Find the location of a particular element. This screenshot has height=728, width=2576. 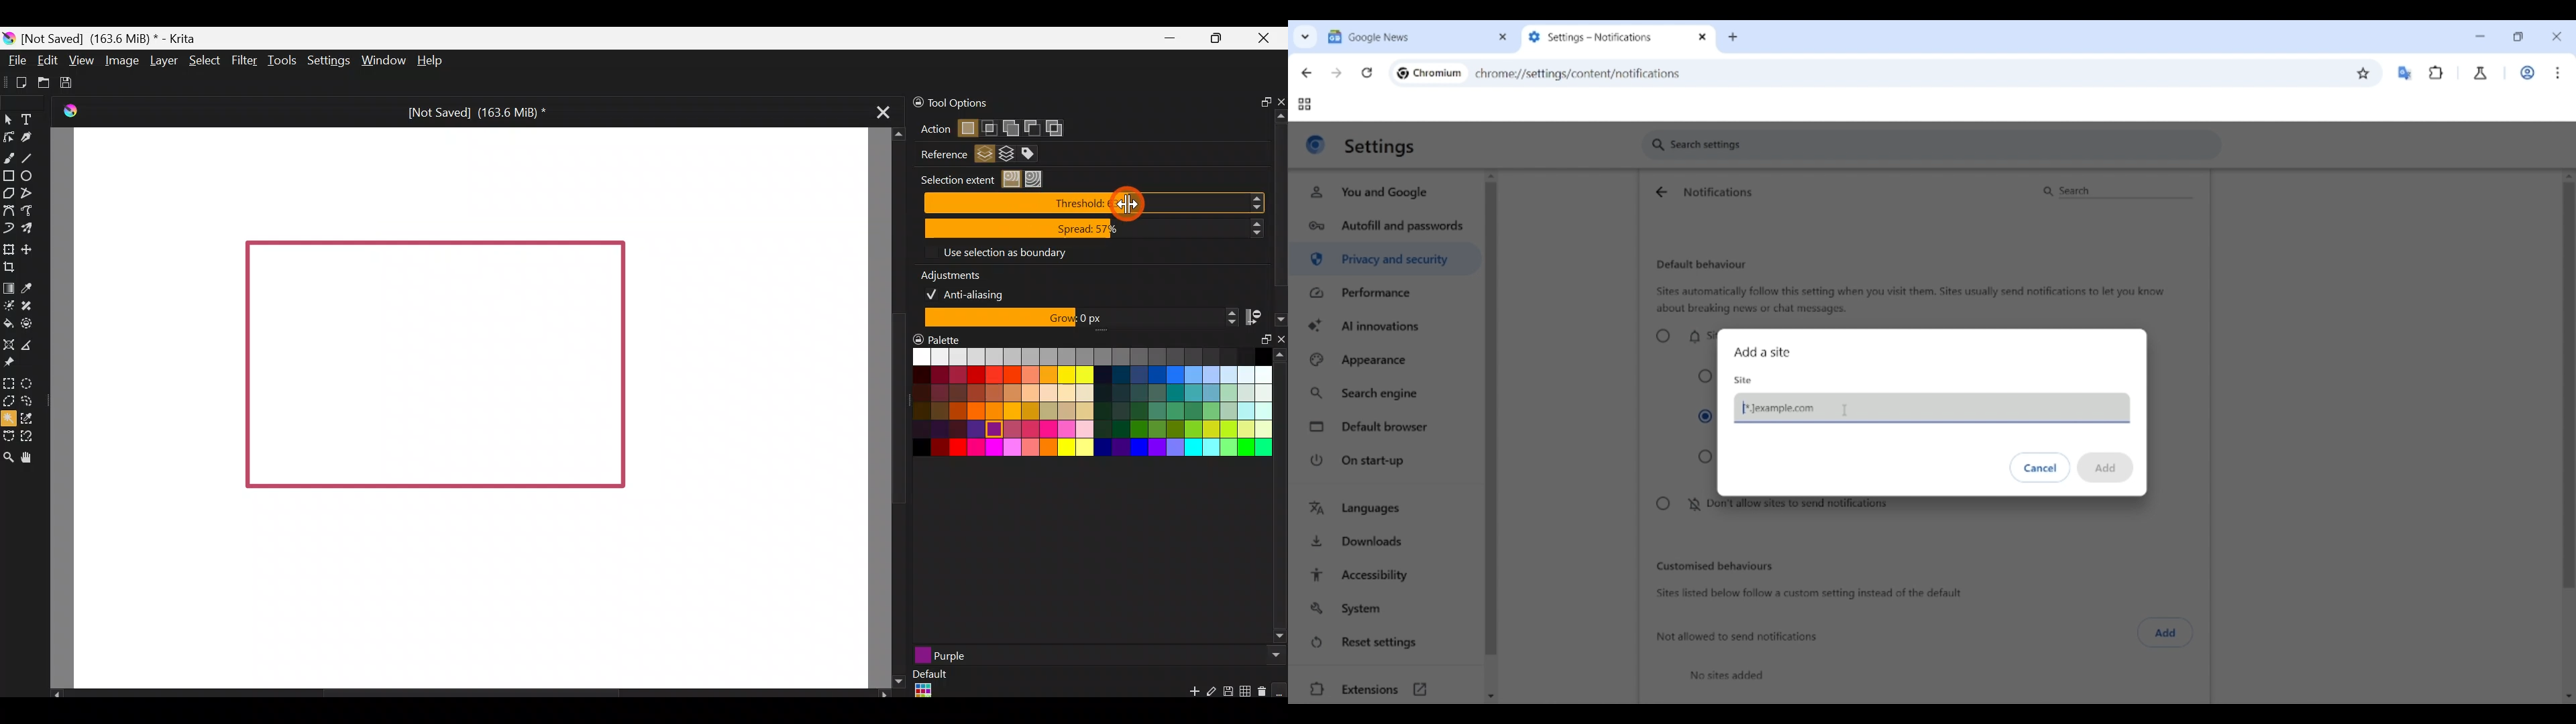

Layer is located at coordinates (164, 60).